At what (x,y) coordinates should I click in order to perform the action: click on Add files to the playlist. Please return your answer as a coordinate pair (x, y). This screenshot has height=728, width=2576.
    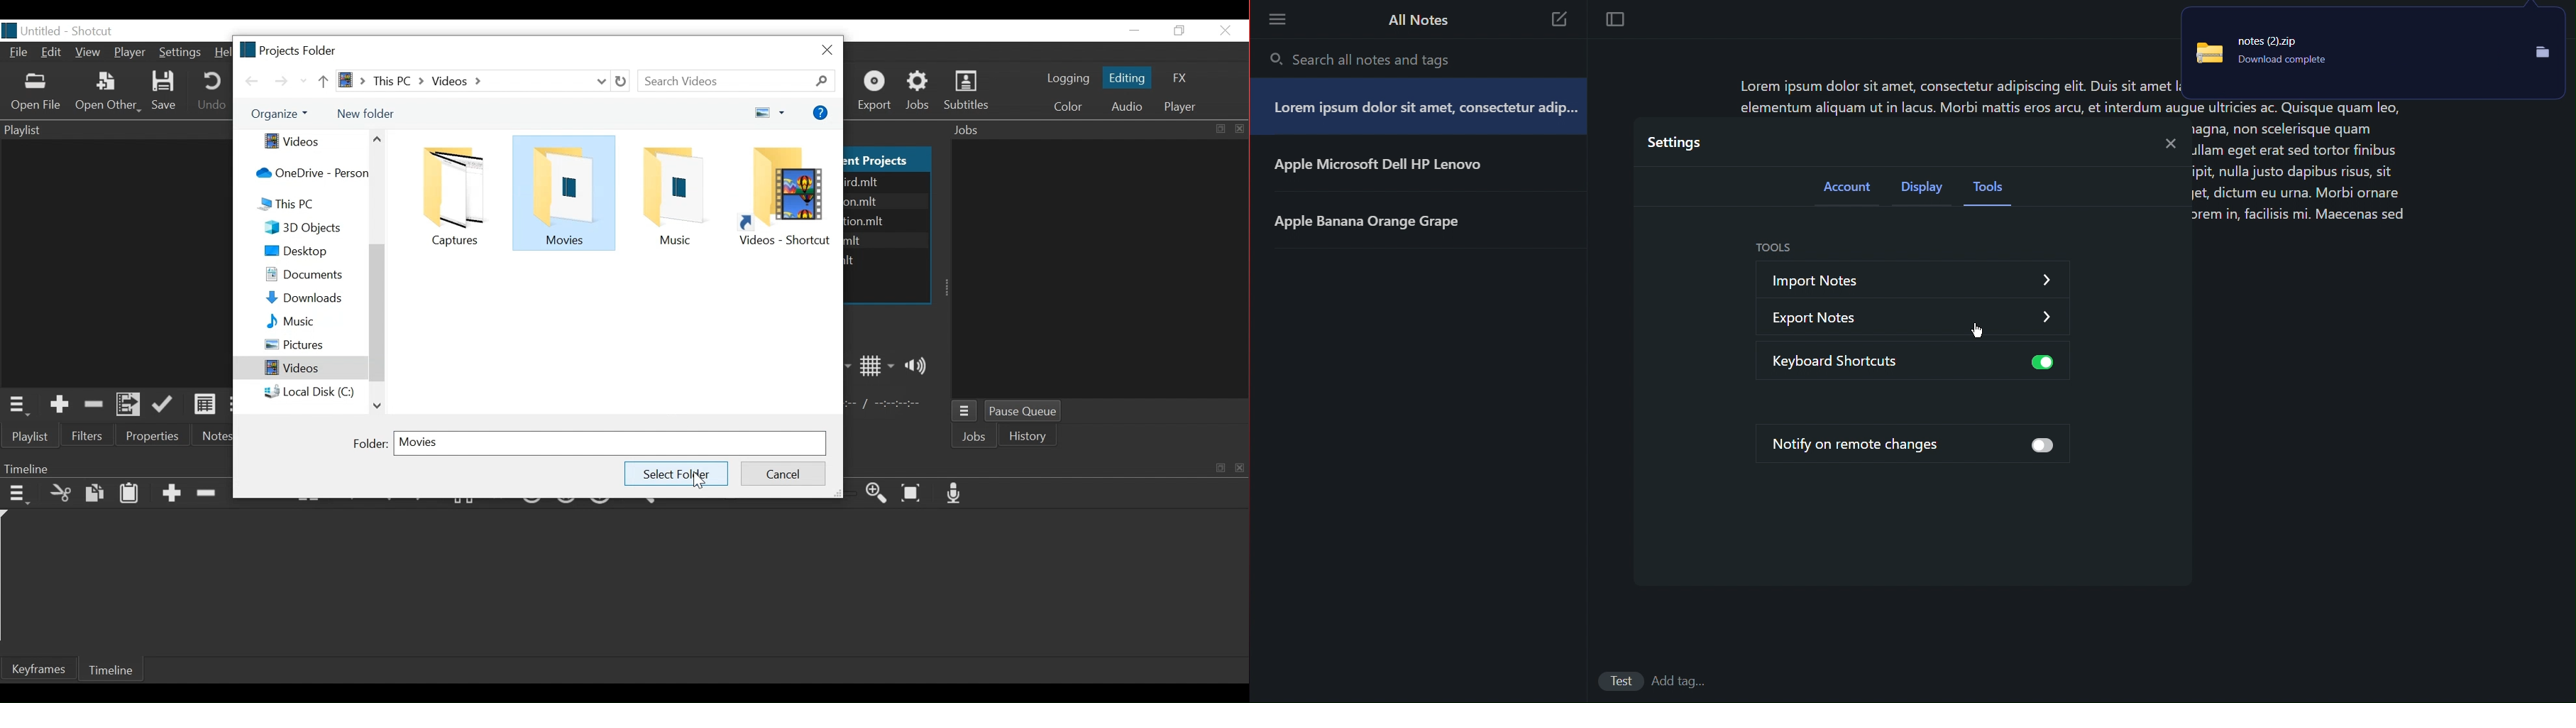
    Looking at the image, I should click on (131, 406).